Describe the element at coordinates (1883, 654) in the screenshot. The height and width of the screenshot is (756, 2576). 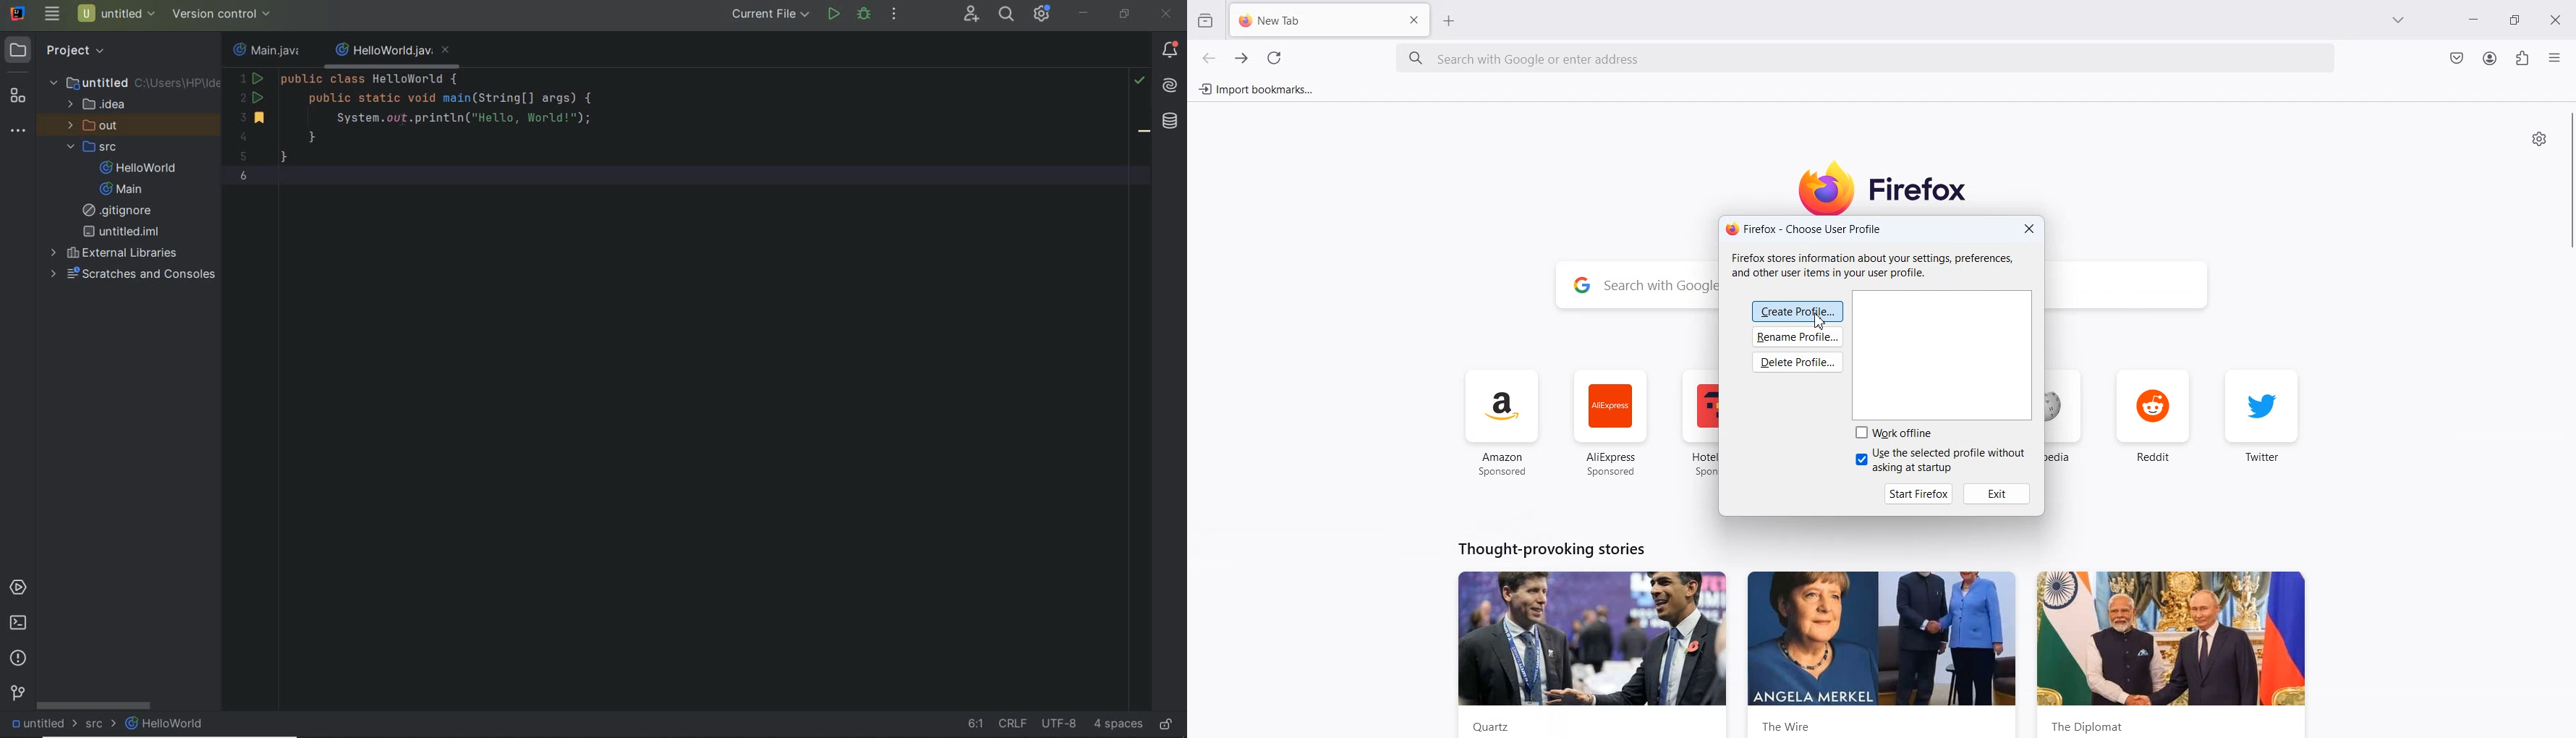
I see `the wire` at that location.